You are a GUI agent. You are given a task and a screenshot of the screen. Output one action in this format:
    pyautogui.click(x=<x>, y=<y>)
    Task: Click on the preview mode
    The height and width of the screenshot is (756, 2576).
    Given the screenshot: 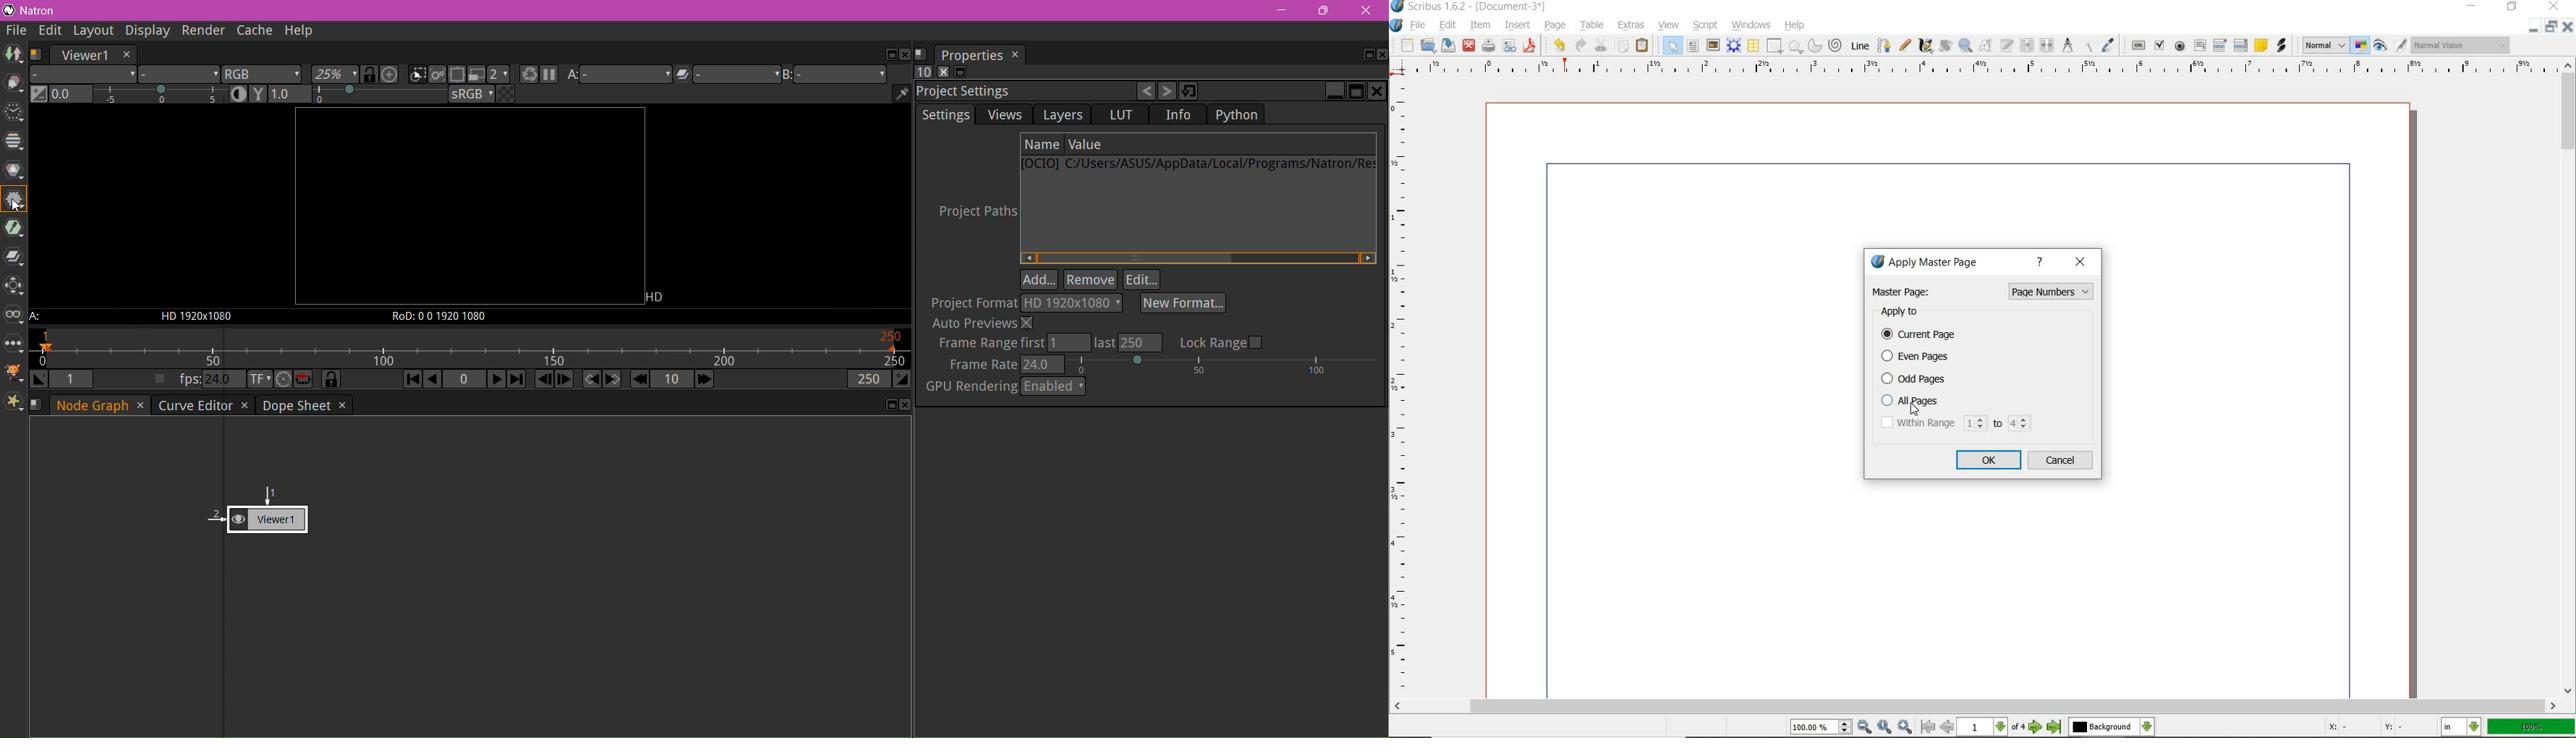 What is the action you would take?
    pyautogui.click(x=2382, y=45)
    